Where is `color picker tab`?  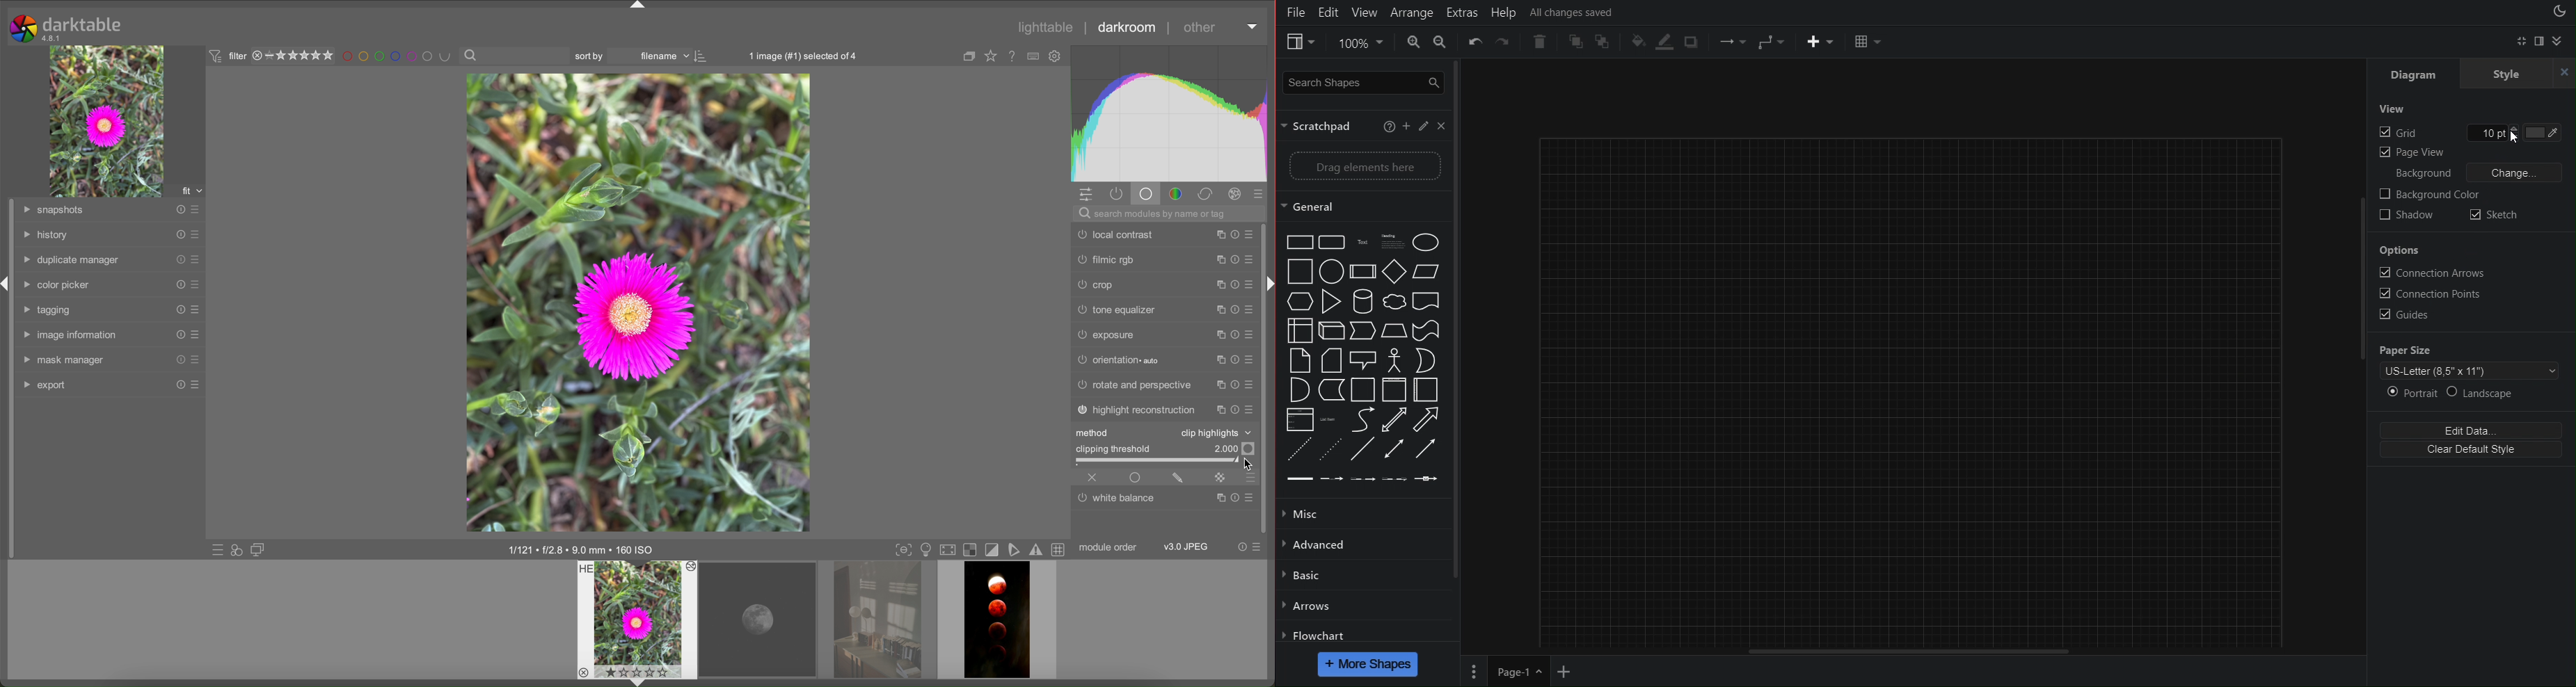 color picker tab is located at coordinates (54, 285).